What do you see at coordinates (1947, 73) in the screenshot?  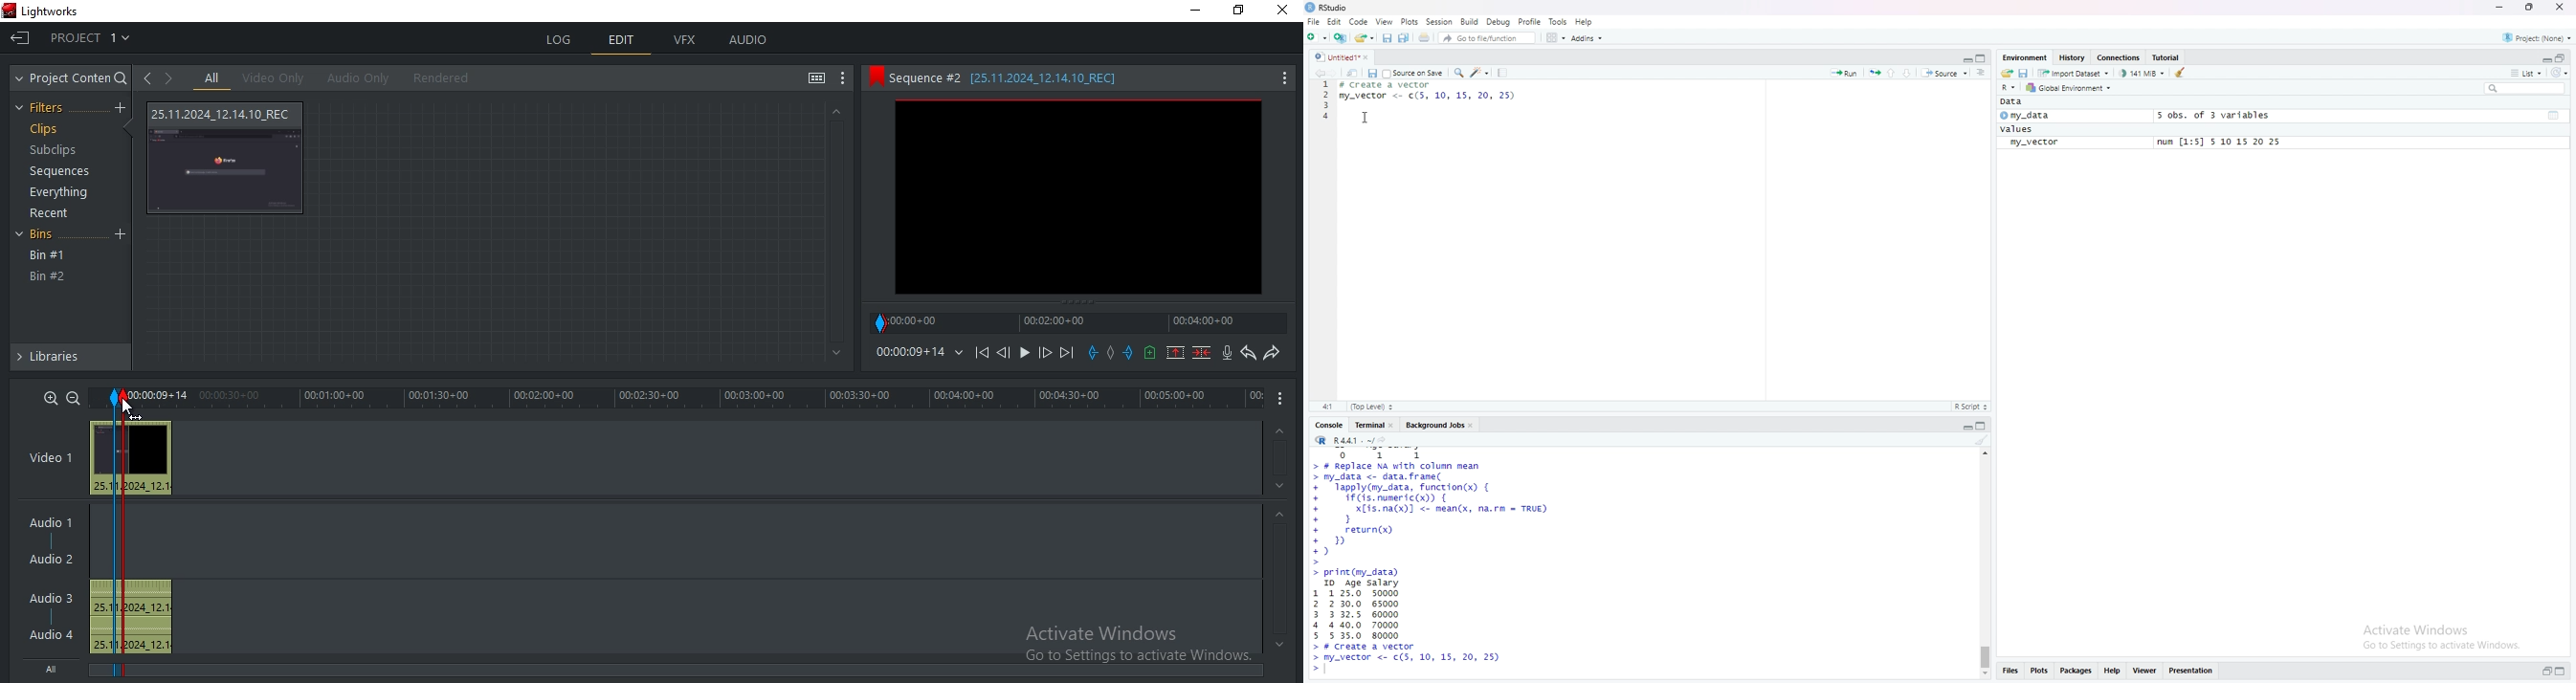 I see `source the content of active document` at bounding box center [1947, 73].